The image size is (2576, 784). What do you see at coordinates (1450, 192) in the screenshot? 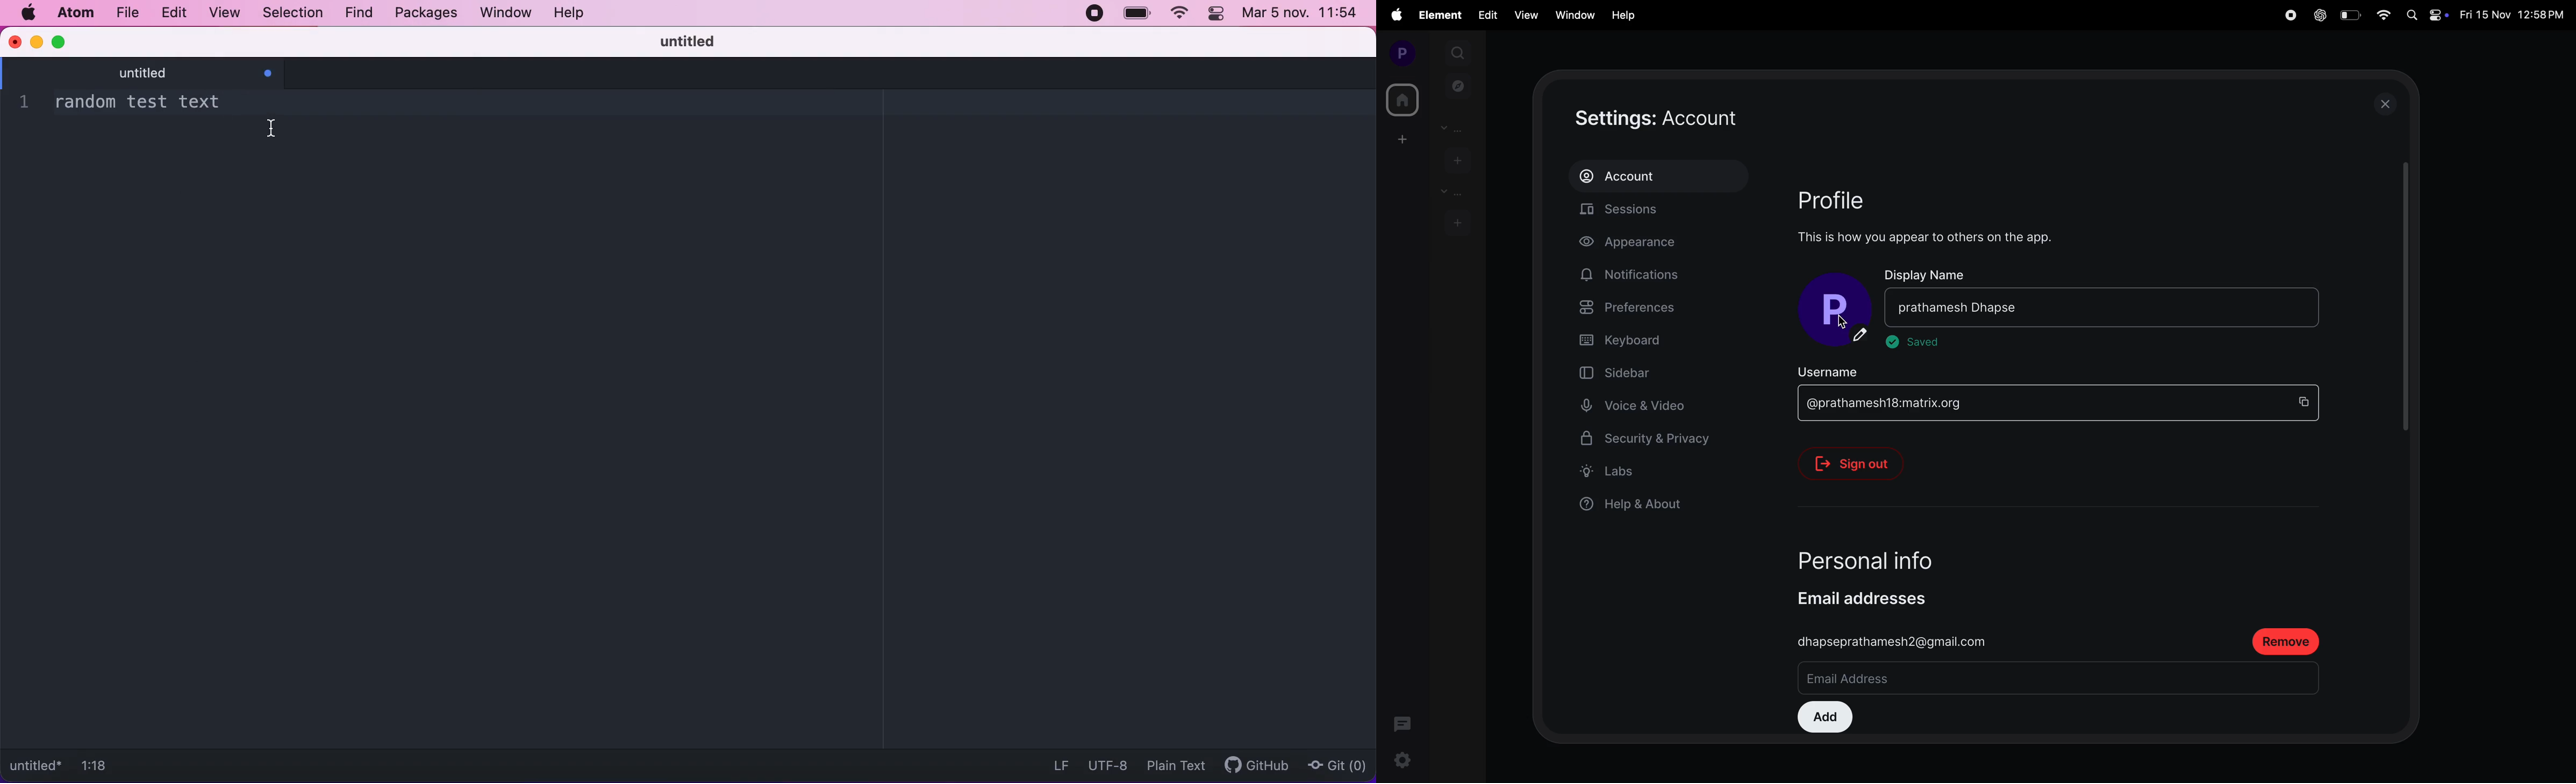
I see `rooms` at bounding box center [1450, 192].